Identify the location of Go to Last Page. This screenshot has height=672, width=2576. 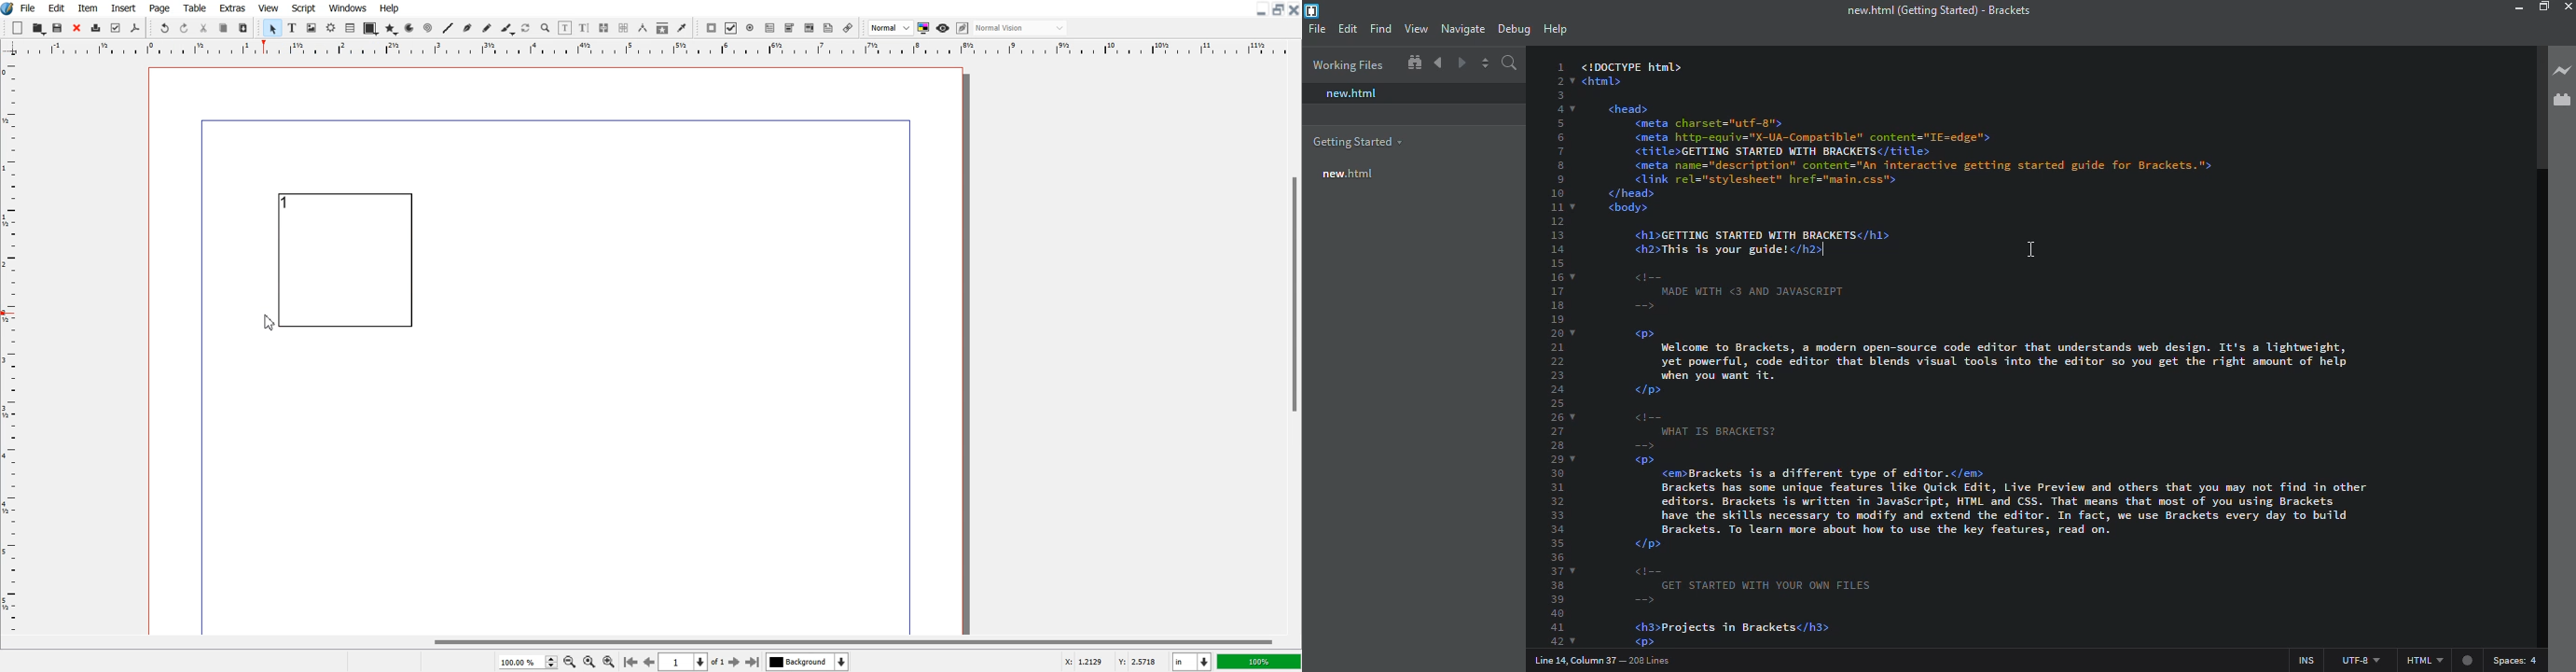
(753, 662).